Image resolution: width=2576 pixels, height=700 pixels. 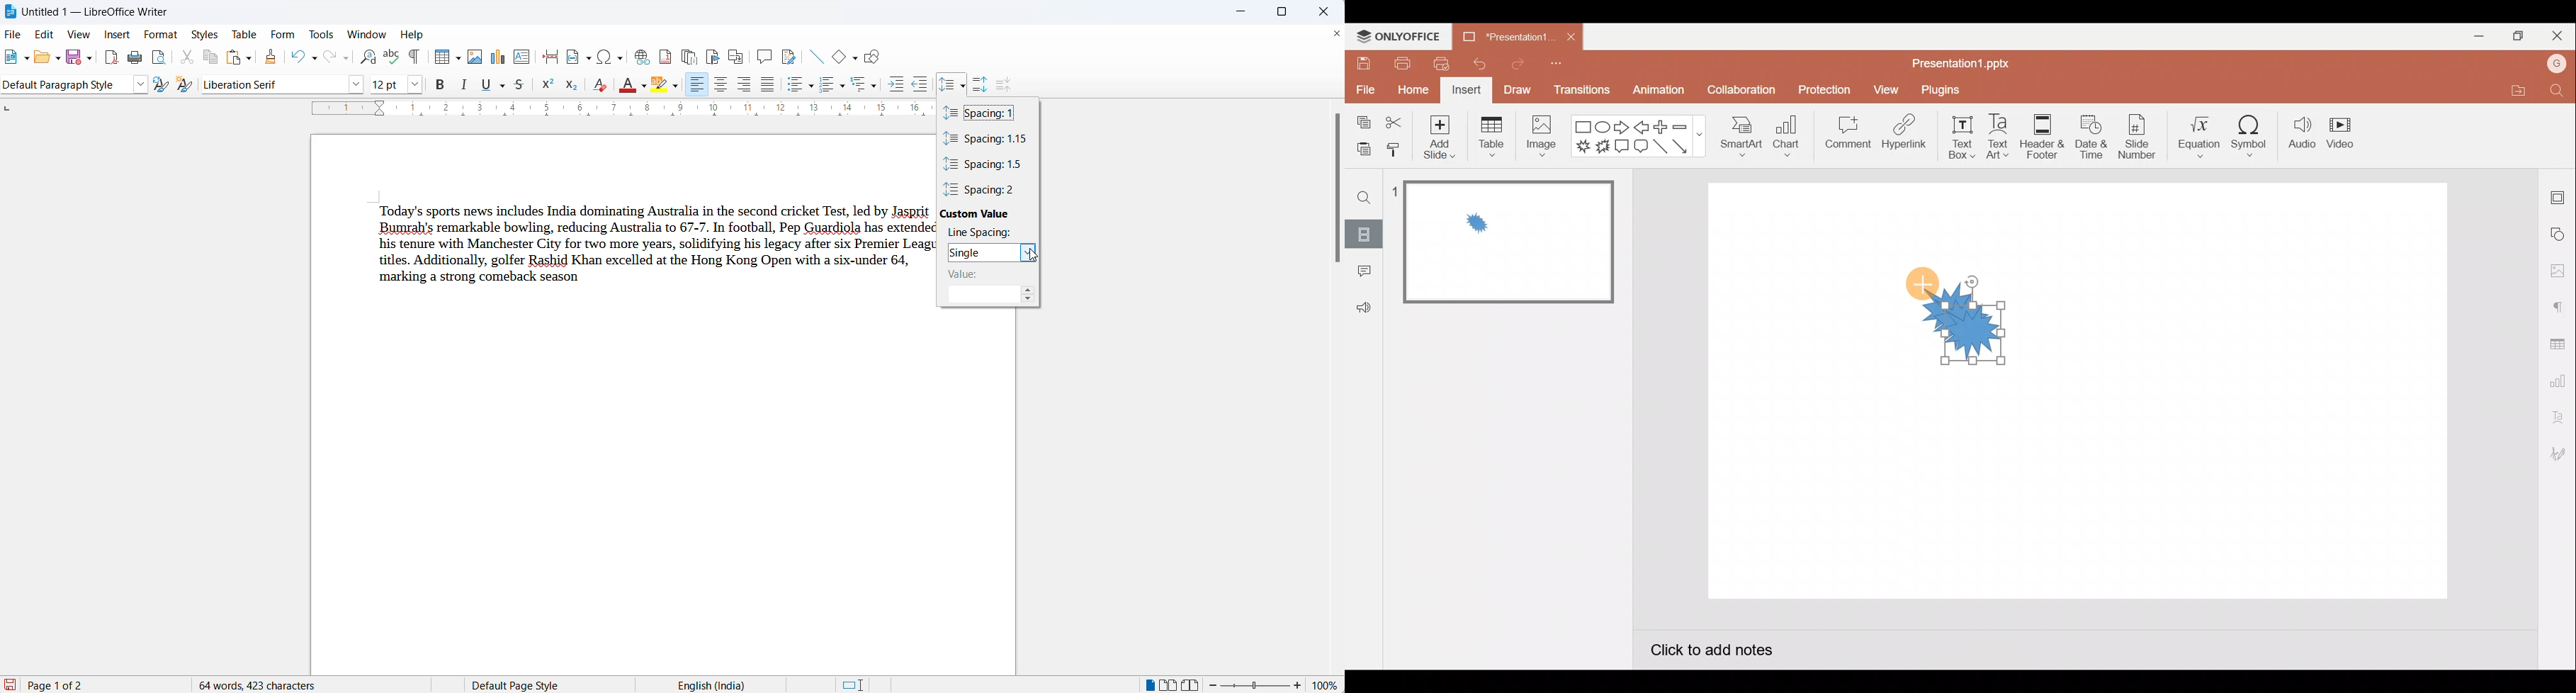 What do you see at coordinates (234, 57) in the screenshot?
I see `paste` at bounding box center [234, 57].